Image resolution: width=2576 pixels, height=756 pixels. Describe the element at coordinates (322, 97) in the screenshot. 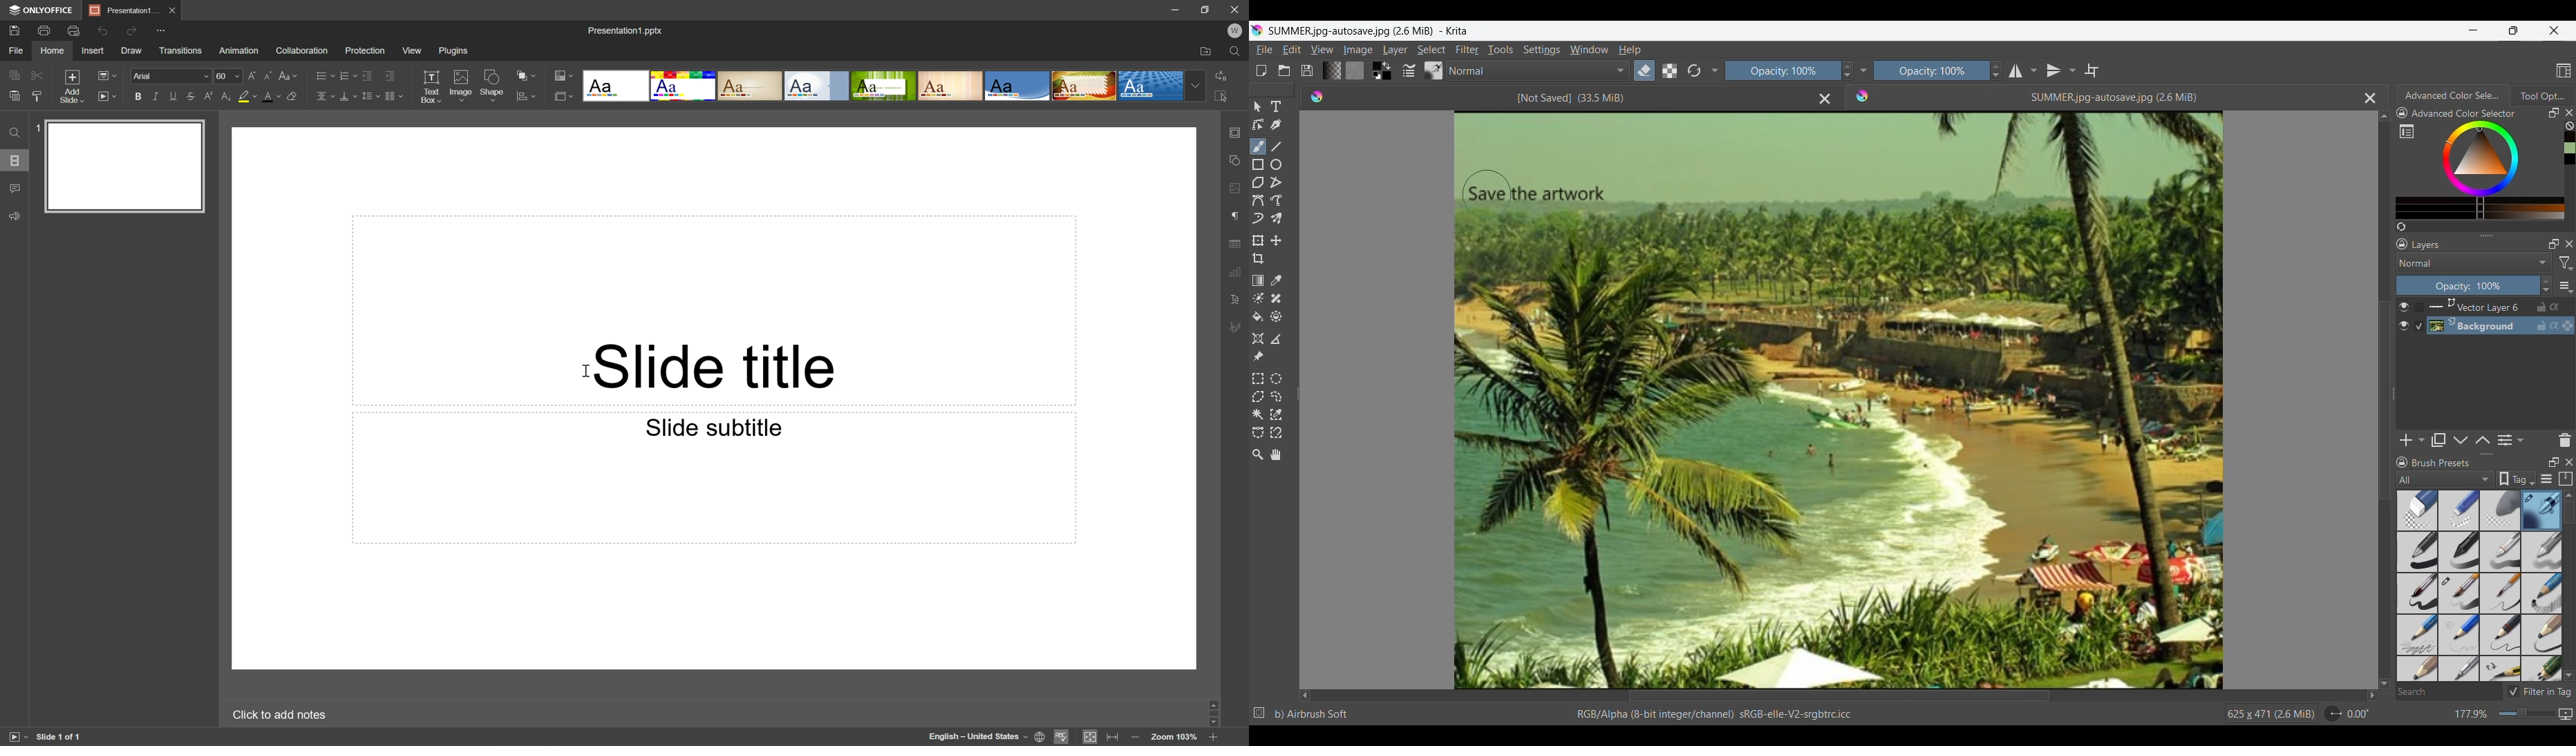

I see `Horizontal align` at that location.